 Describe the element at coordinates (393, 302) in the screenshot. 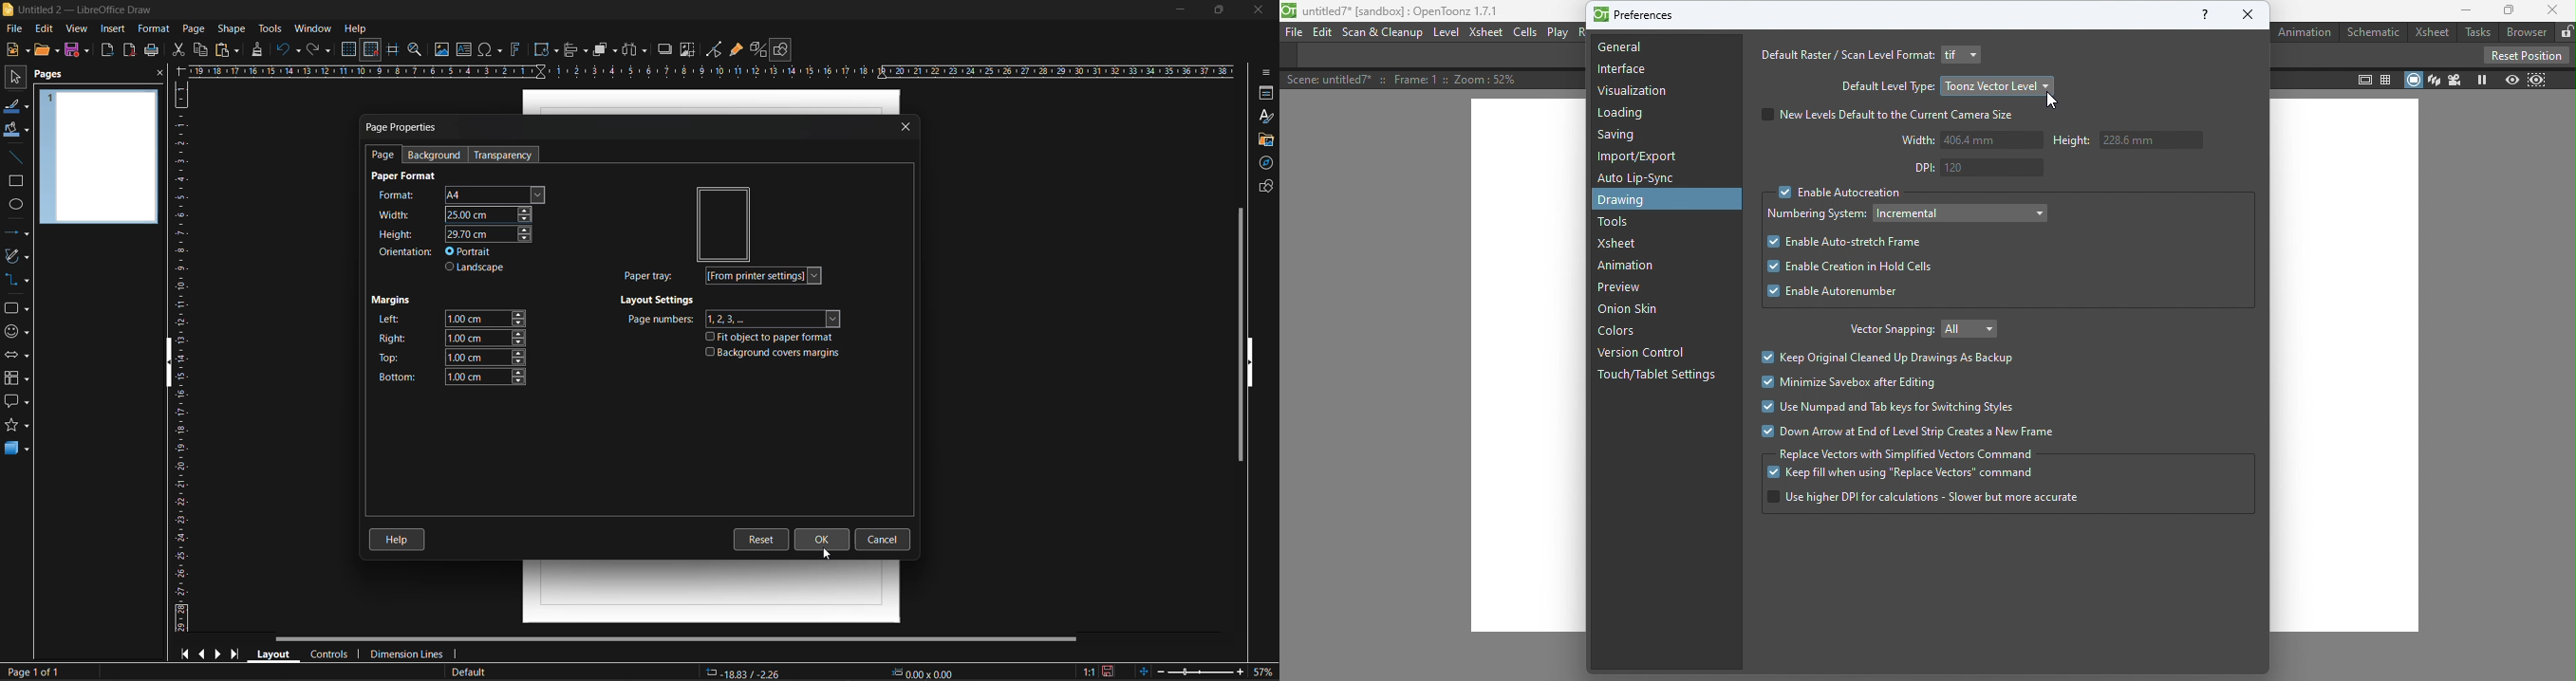

I see `margins` at that location.